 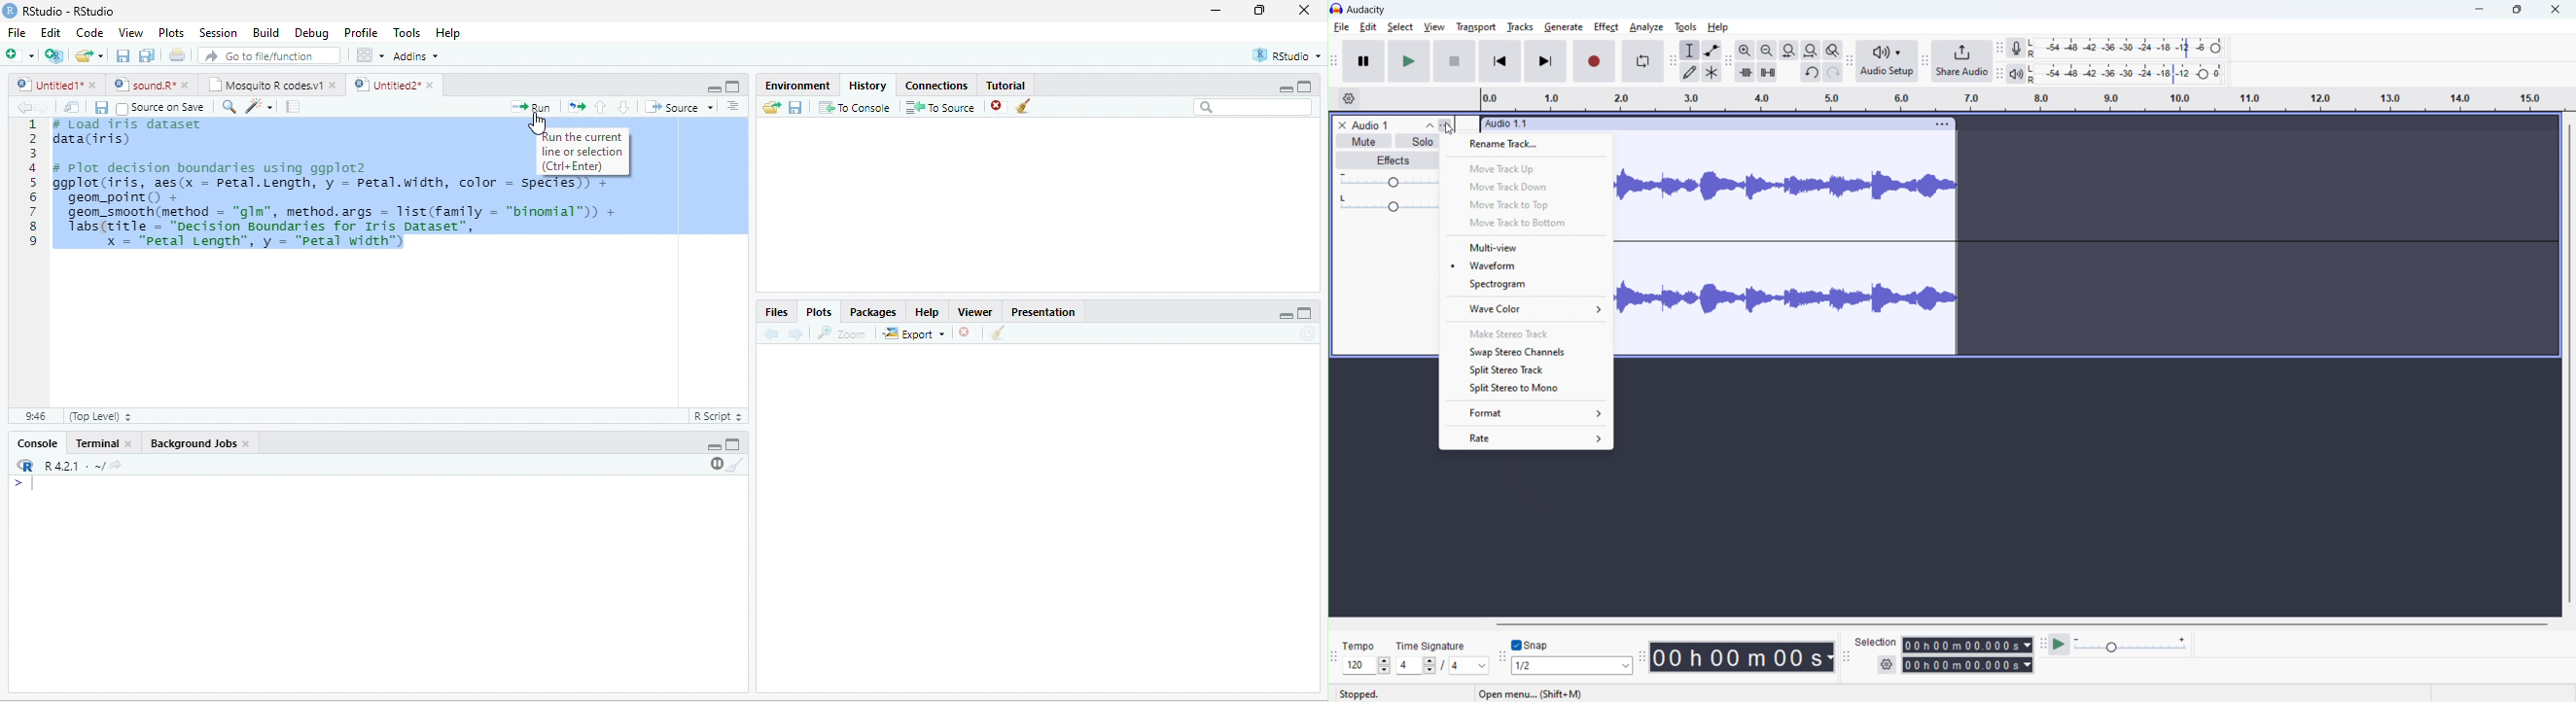 What do you see at coordinates (1547, 61) in the screenshot?
I see `skip to last` at bounding box center [1547, 61].